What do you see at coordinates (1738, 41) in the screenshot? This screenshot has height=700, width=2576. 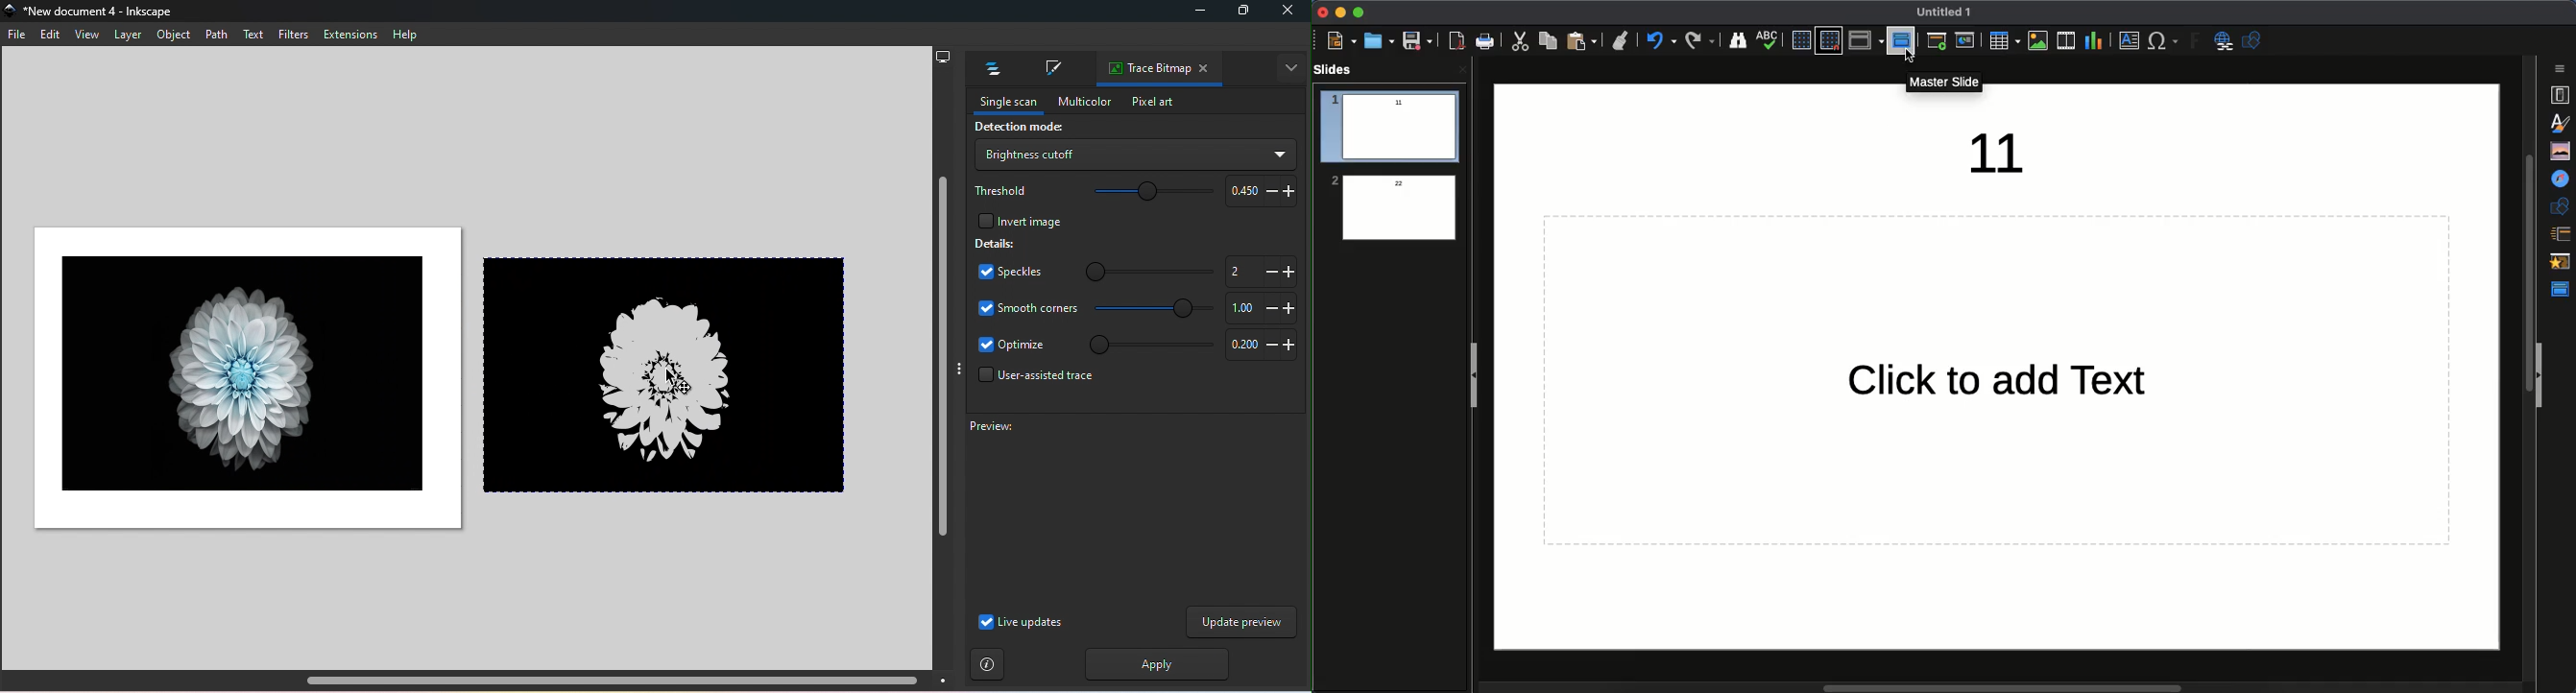 I see `Finder` at bounding box center [1738, 41].